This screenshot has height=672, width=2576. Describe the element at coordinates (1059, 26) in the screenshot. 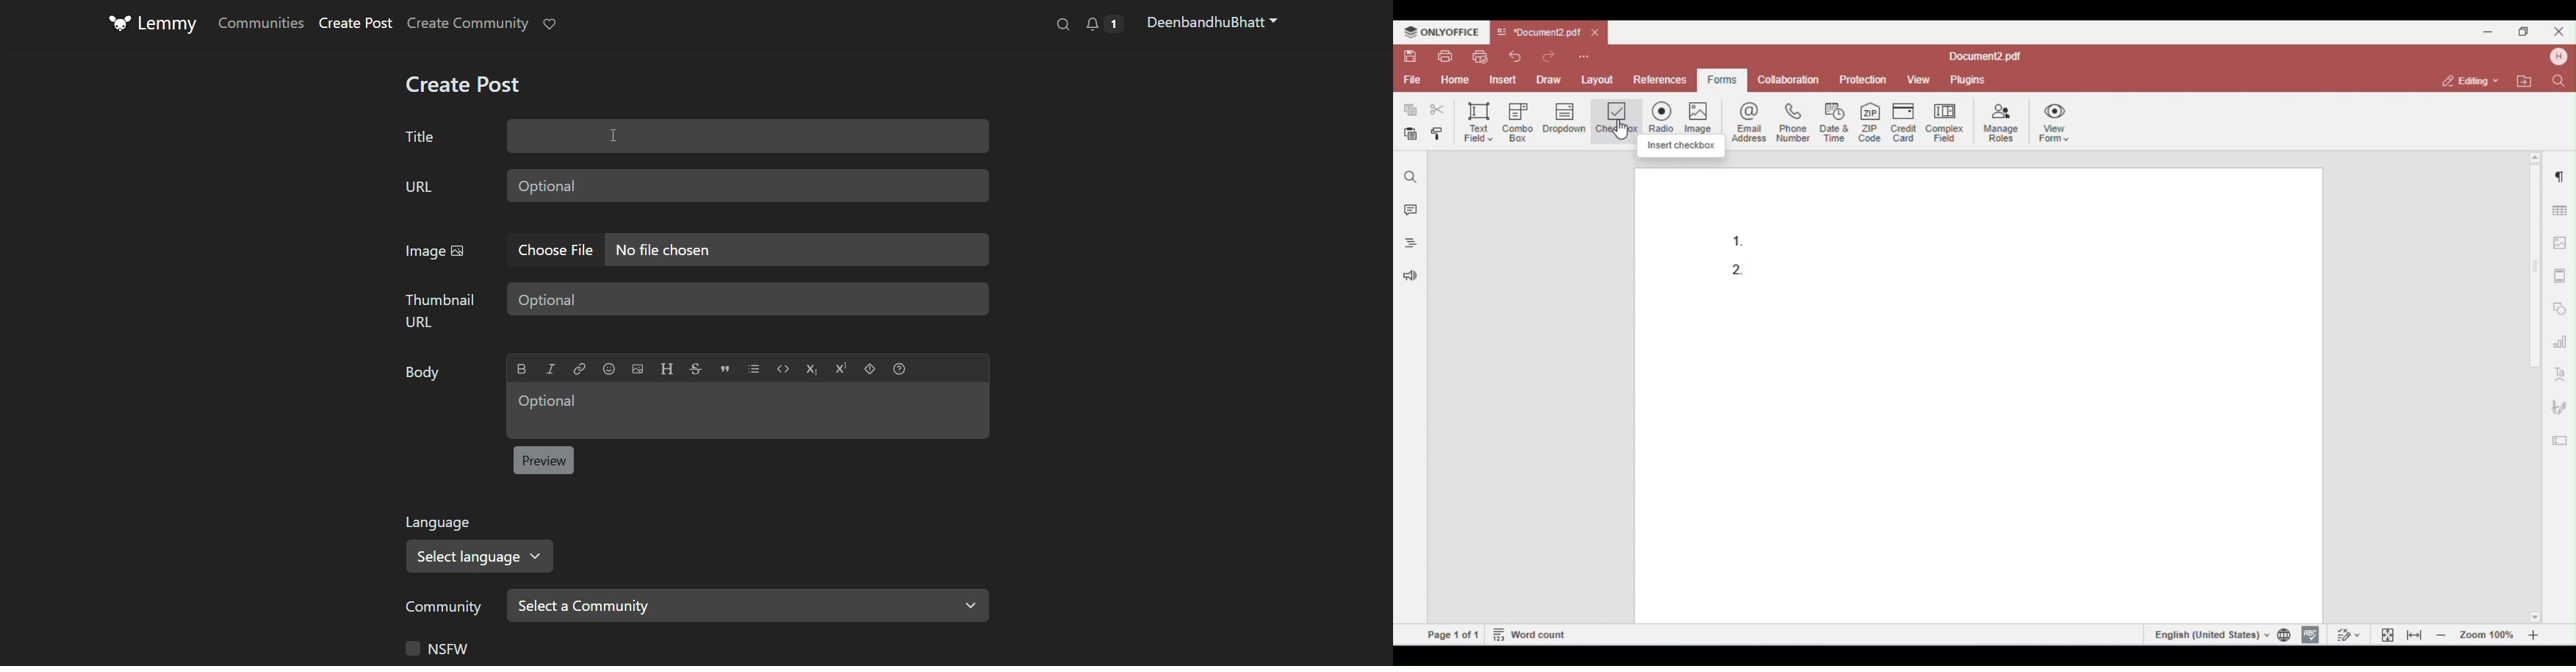

I see `find` at that location.